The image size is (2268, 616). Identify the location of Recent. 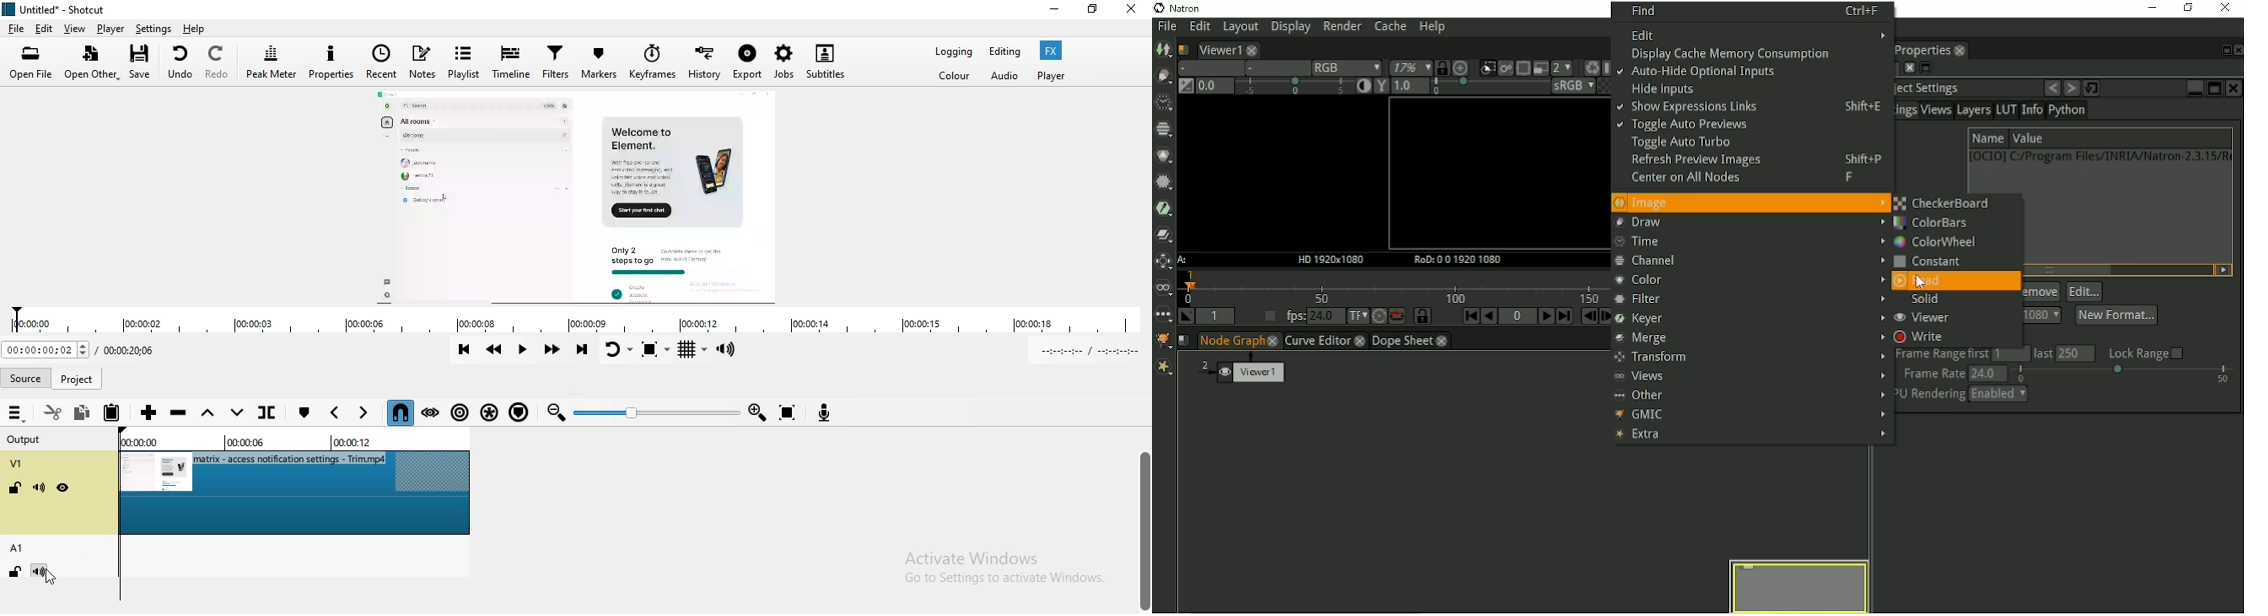
(380, 62).